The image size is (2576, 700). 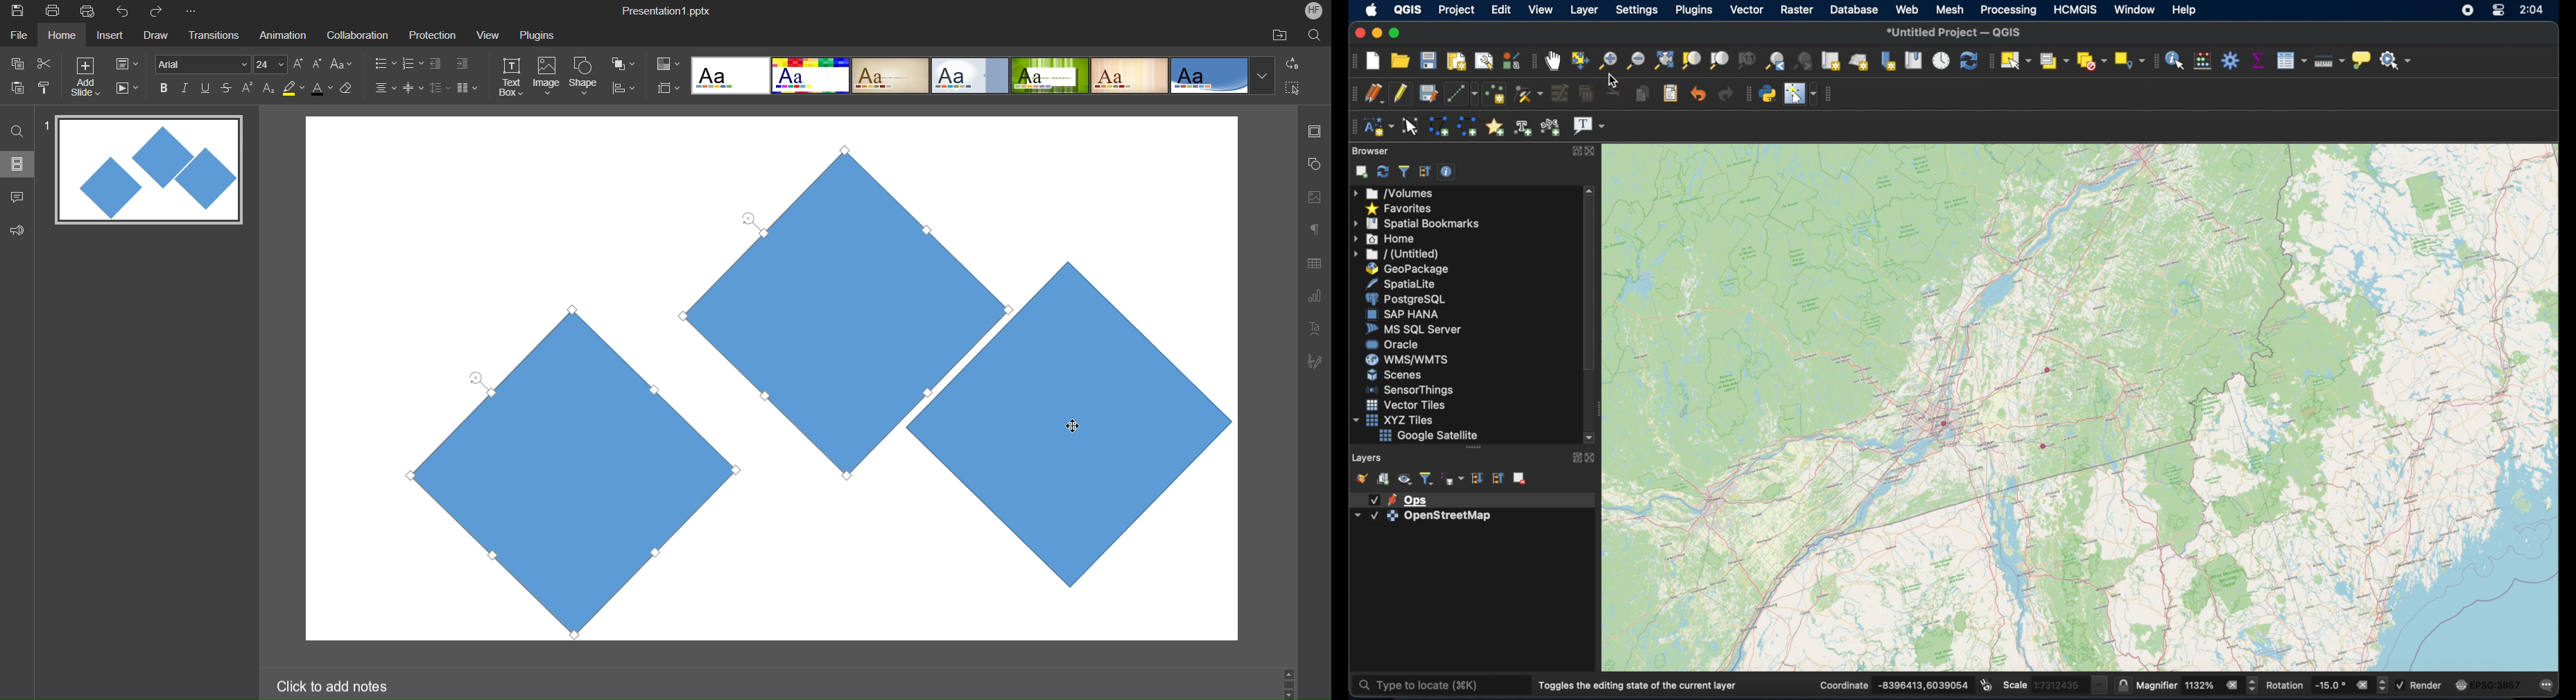 What do you see at coordinates (2548, 686) in the screenshot?
I see `comments` at bounding box center [2548, 686].